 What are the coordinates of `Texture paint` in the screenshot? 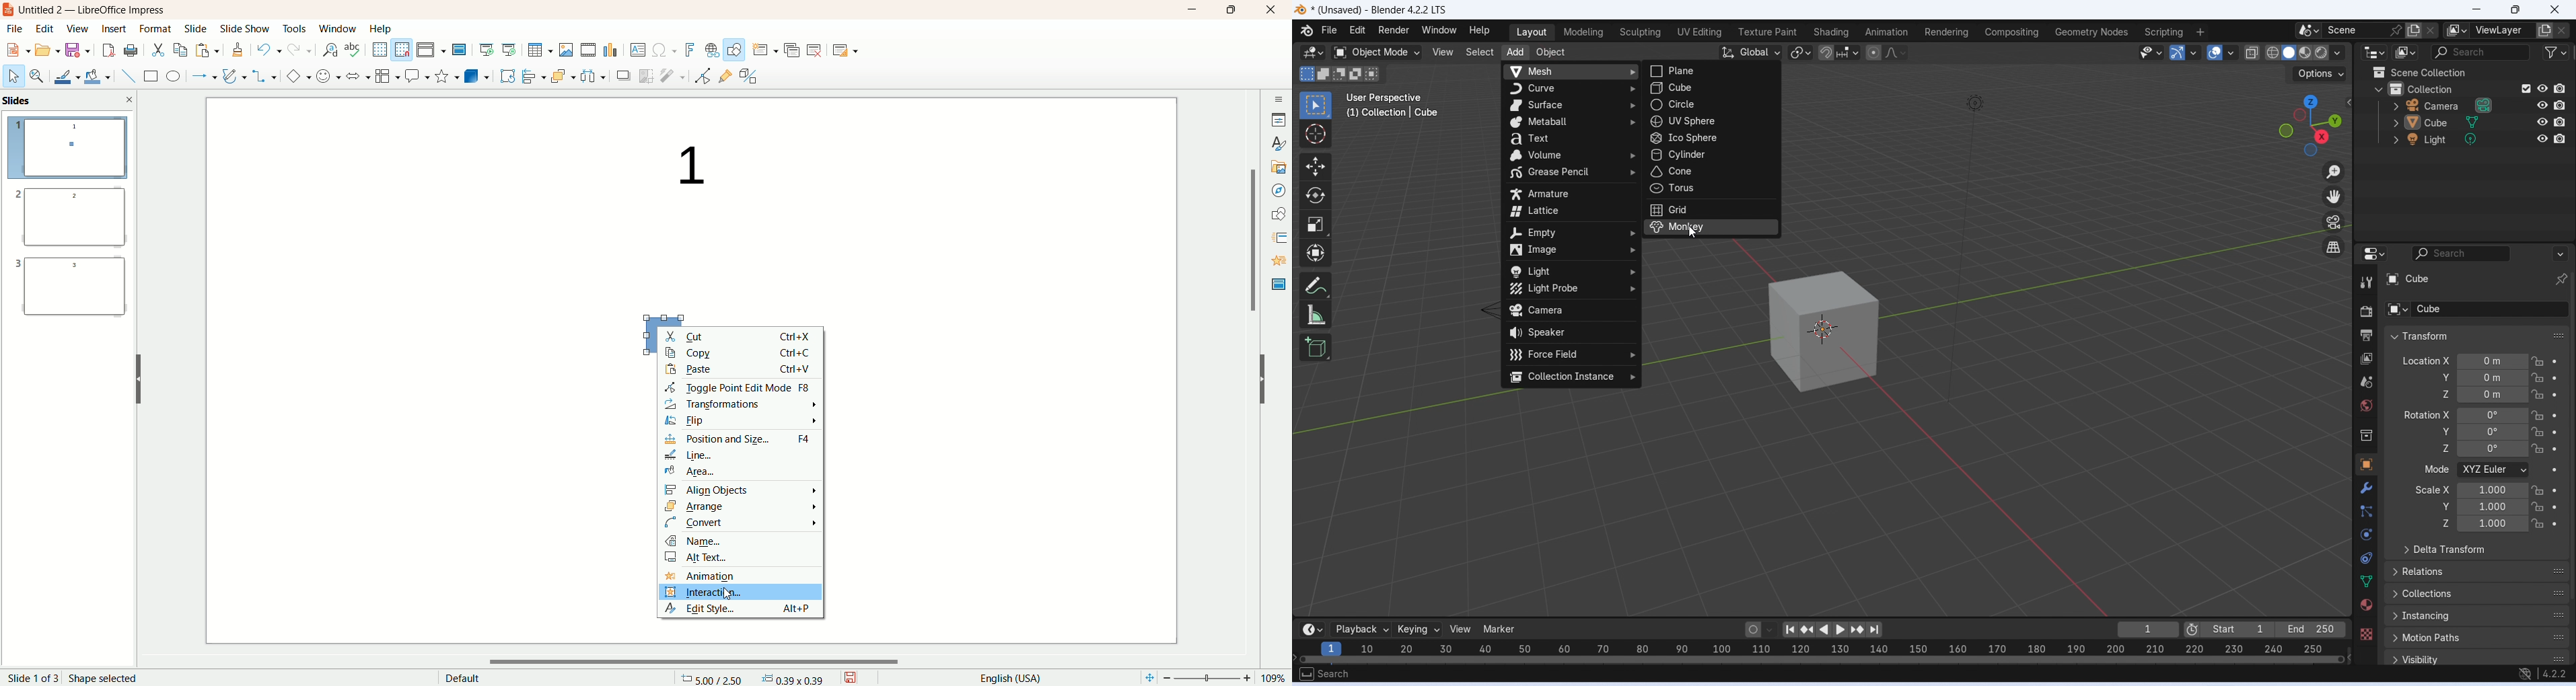 It's located at (1768, 32).